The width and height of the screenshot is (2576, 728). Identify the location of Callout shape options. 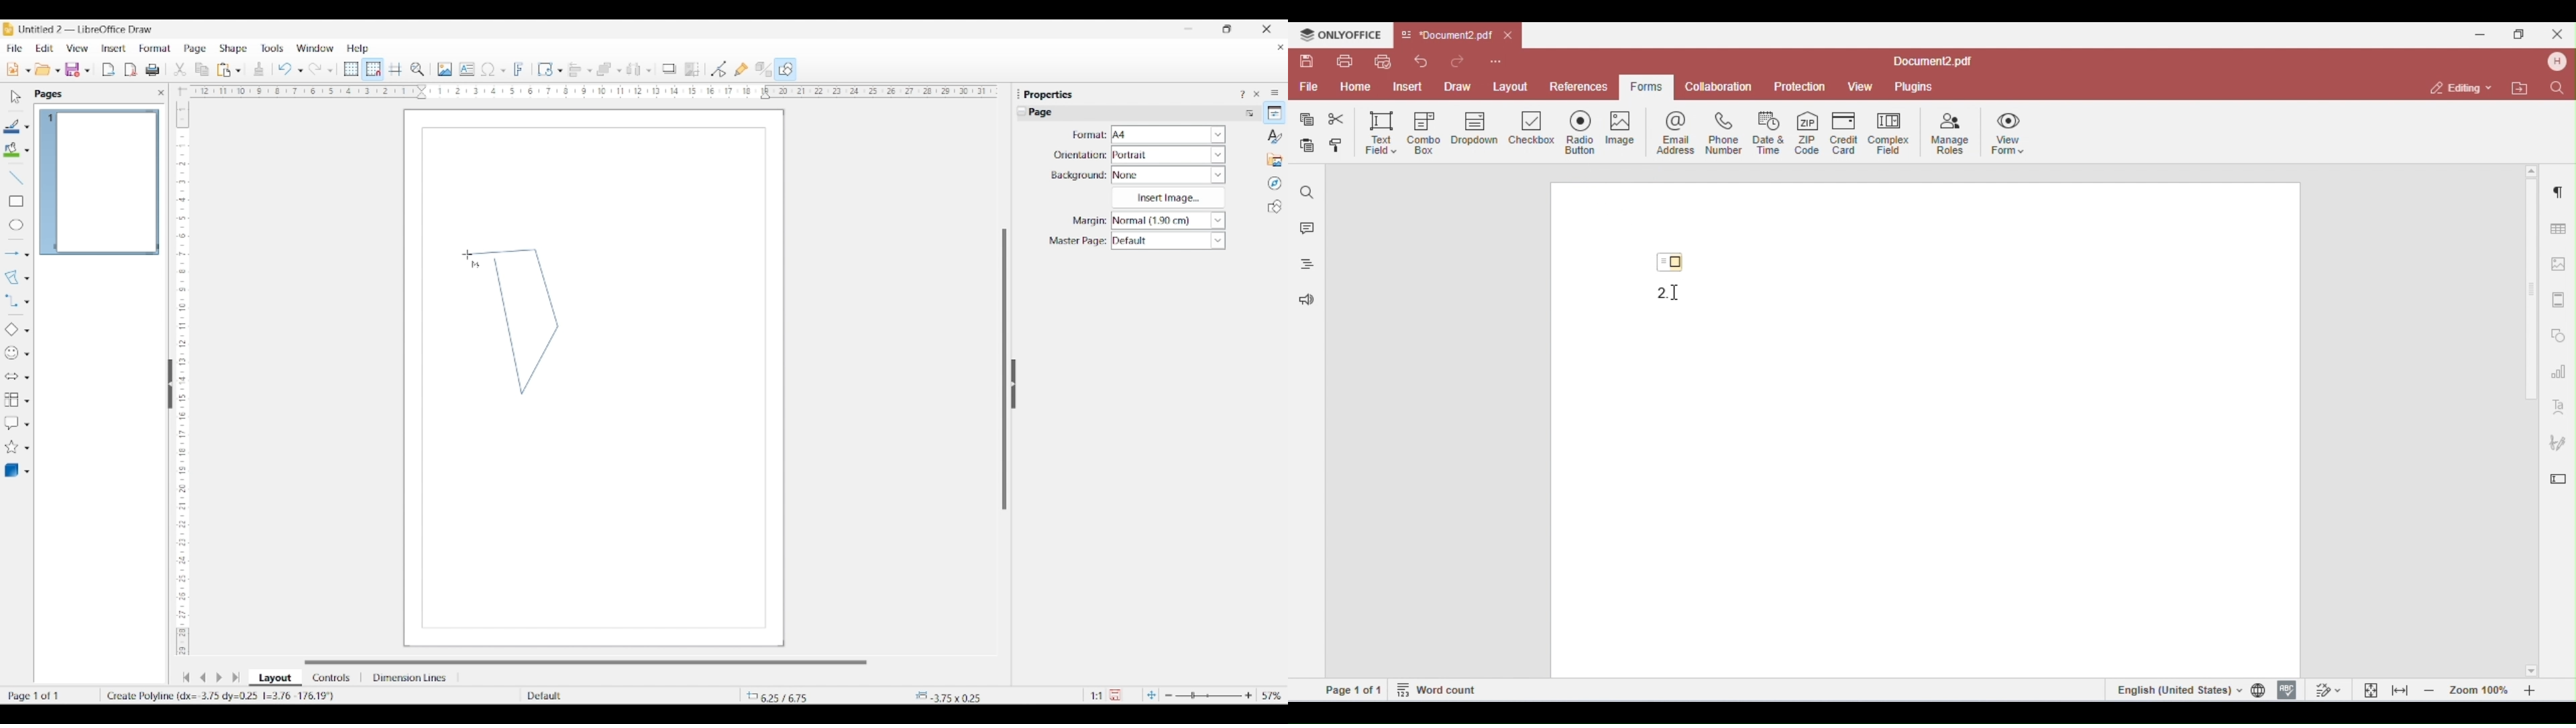
(27, 424).